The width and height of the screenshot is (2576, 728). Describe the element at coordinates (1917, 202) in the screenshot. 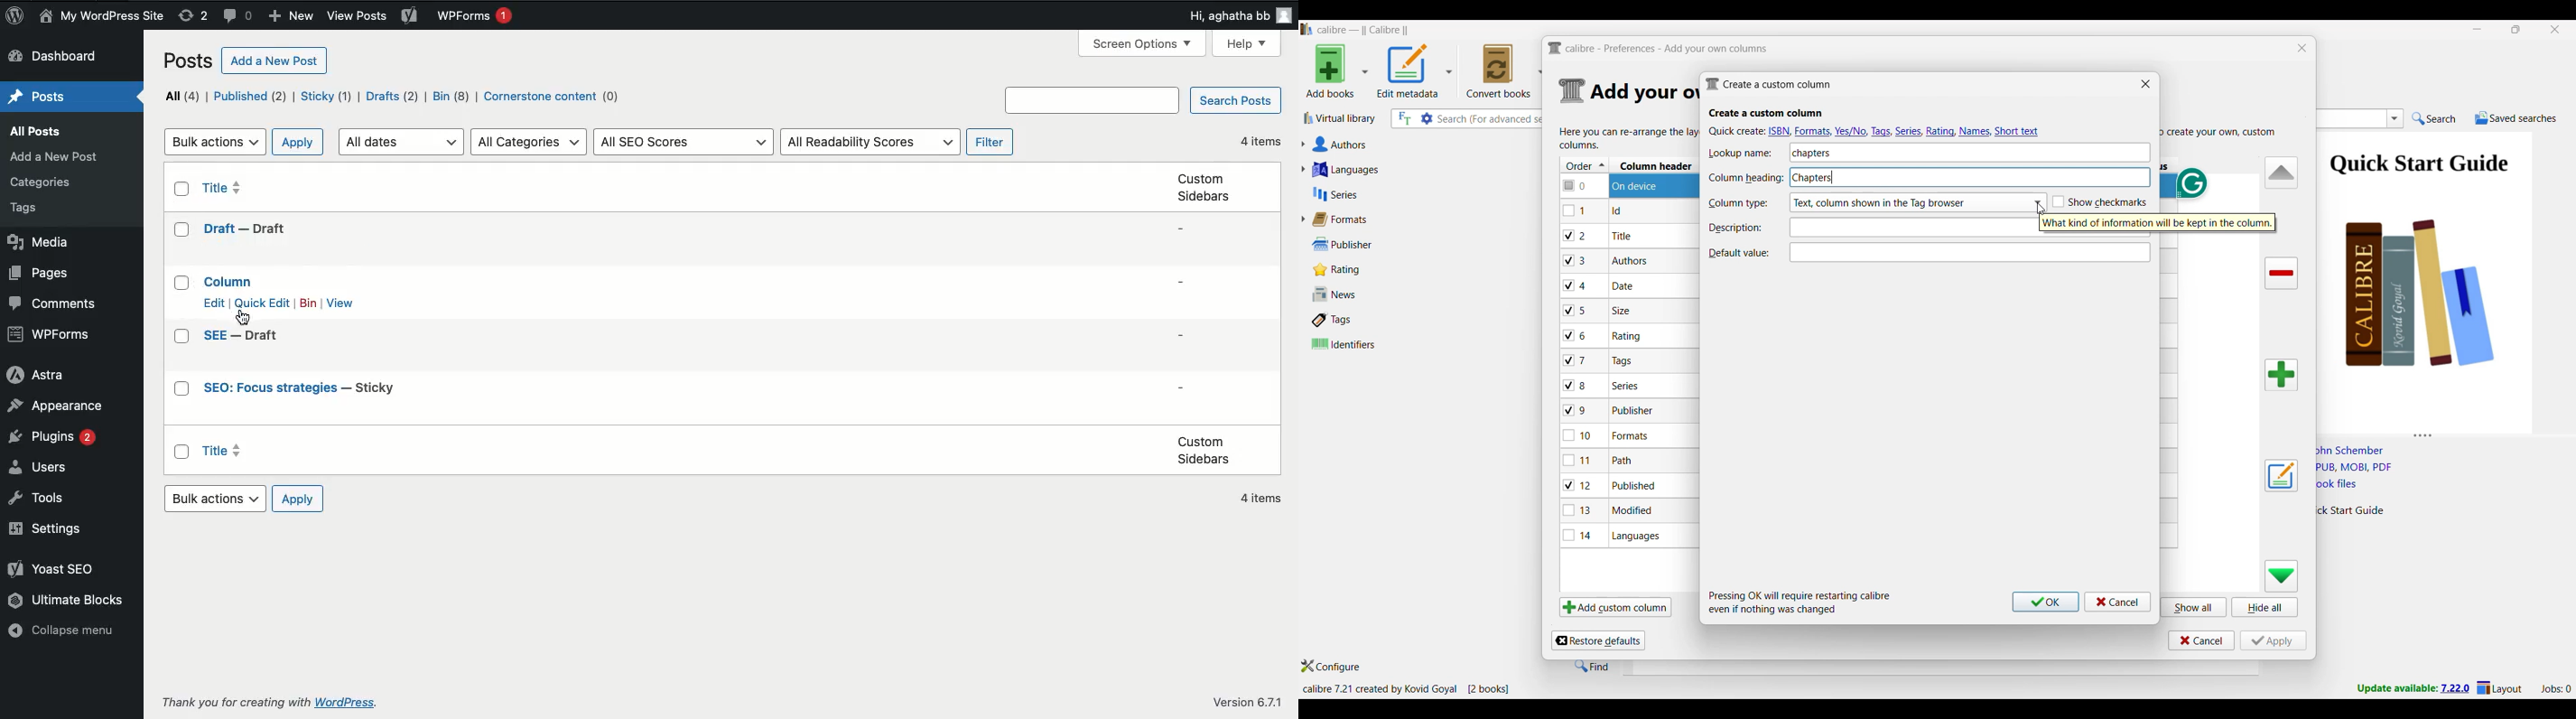

I see `Column type options` at that location.